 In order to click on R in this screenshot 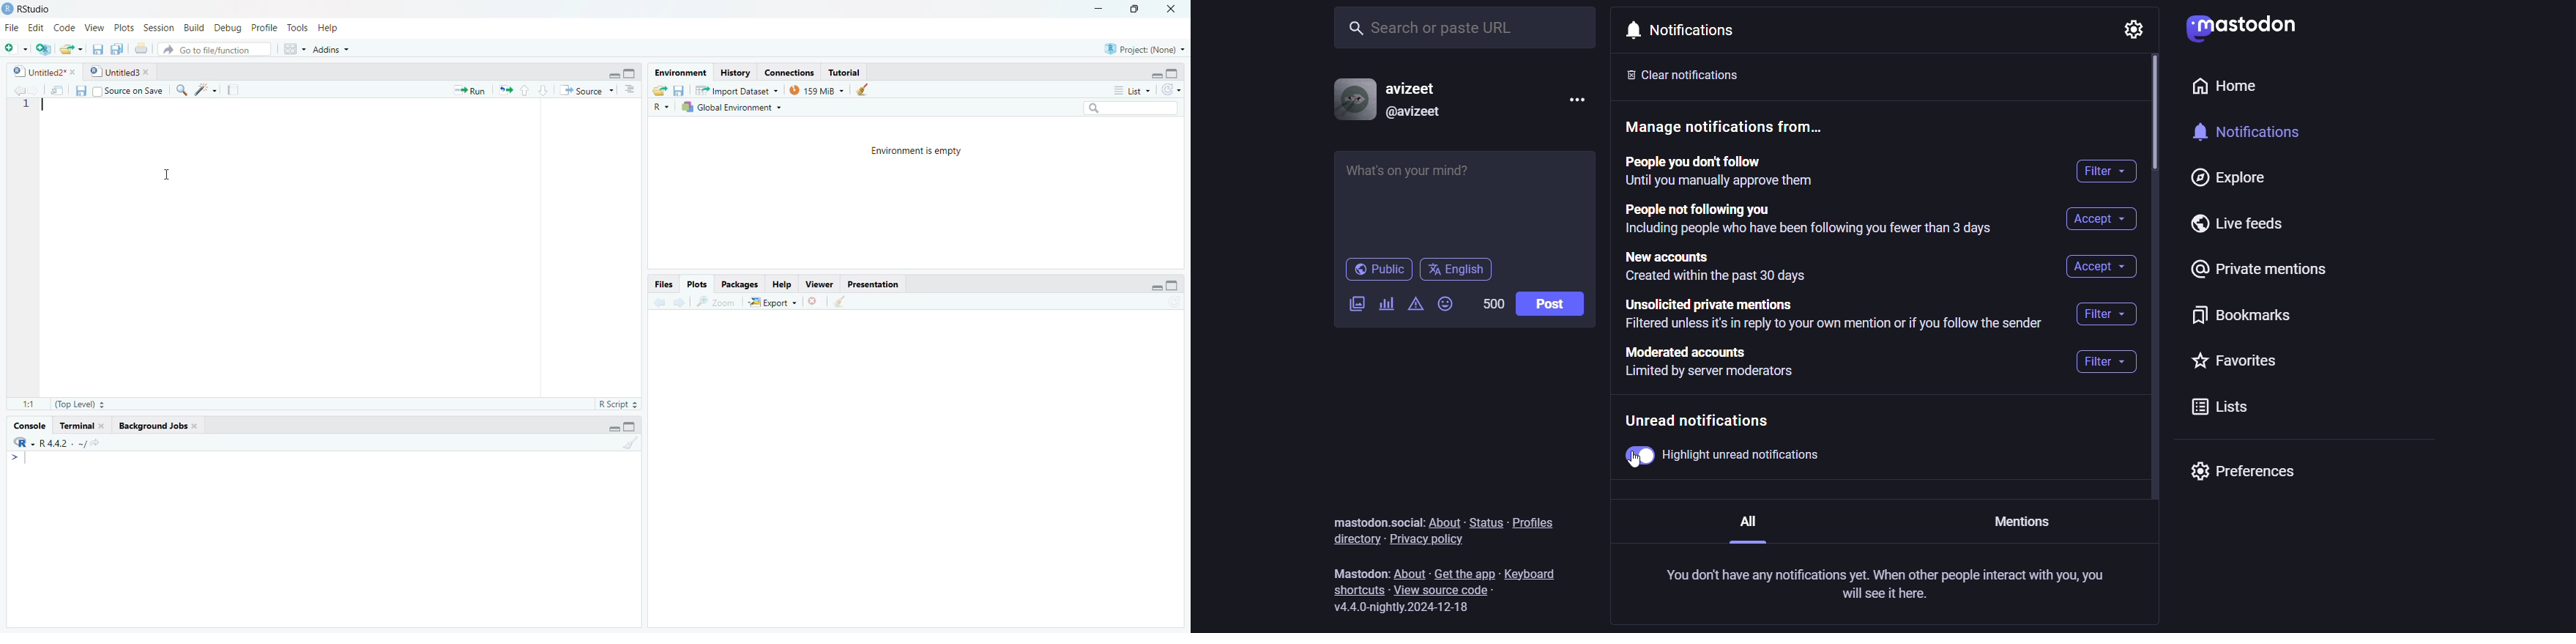, I will do `click(661, 107)`.